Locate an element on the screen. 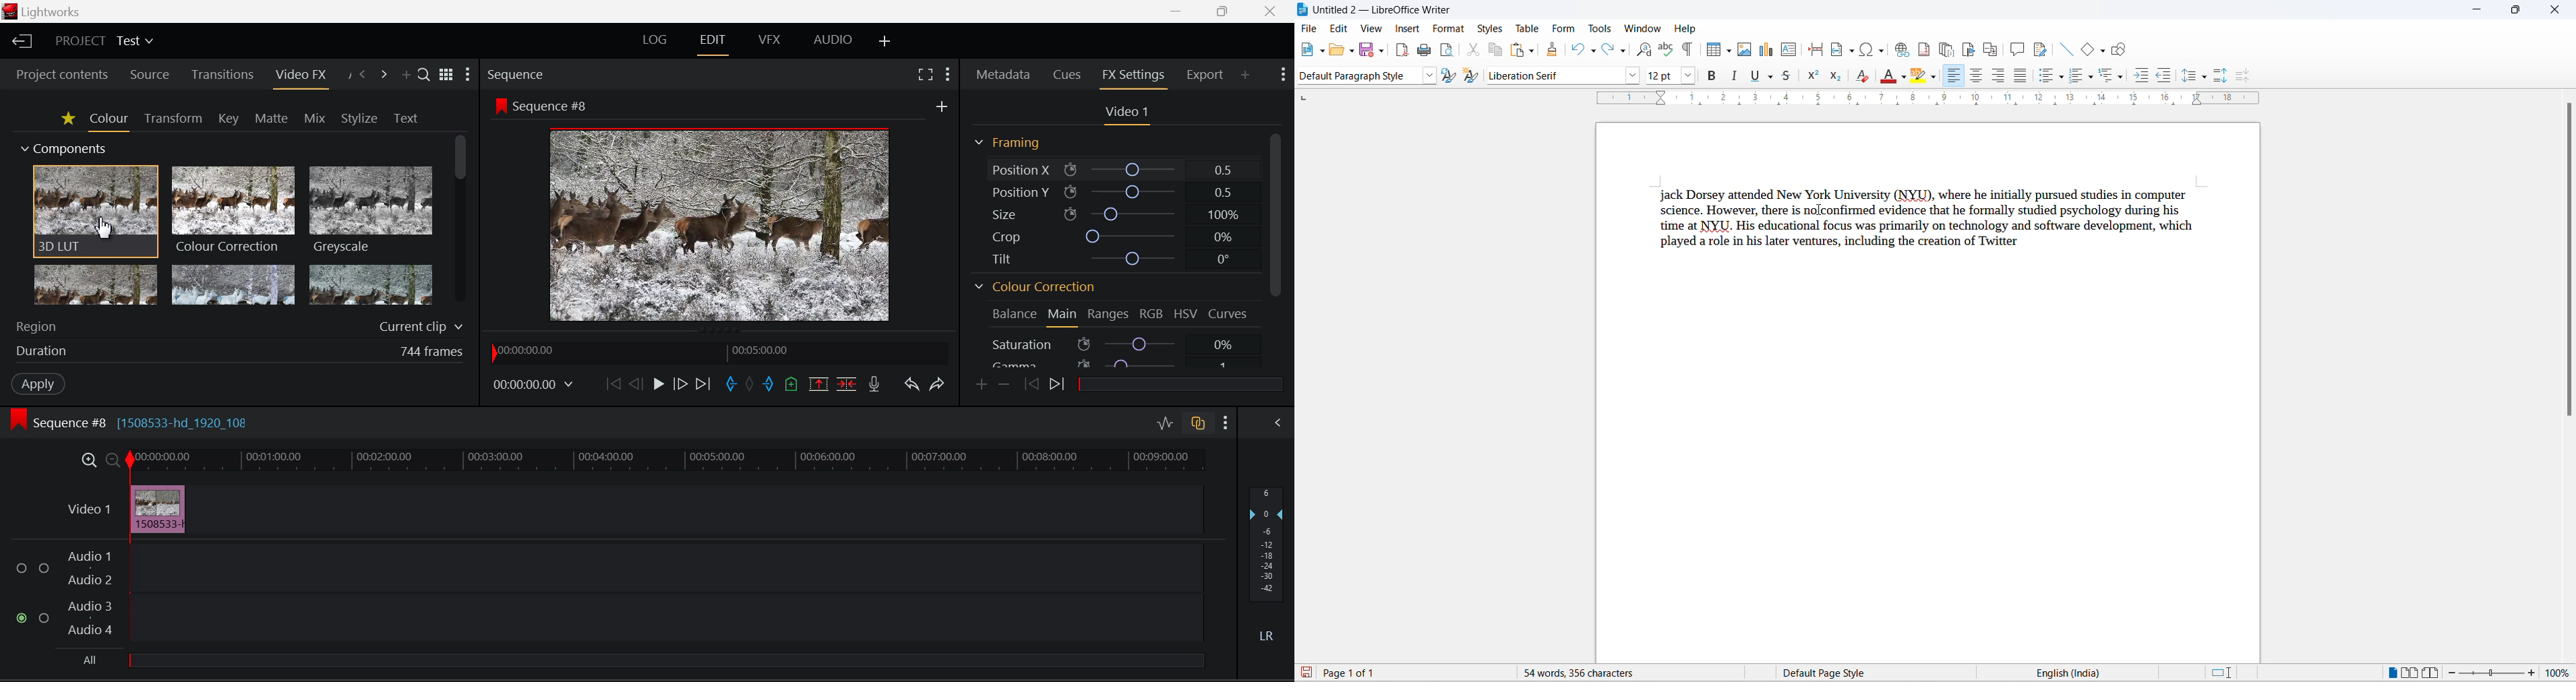 This screenshot has height=700, width=2576. Metadata is located at coordinates (1002, 74).